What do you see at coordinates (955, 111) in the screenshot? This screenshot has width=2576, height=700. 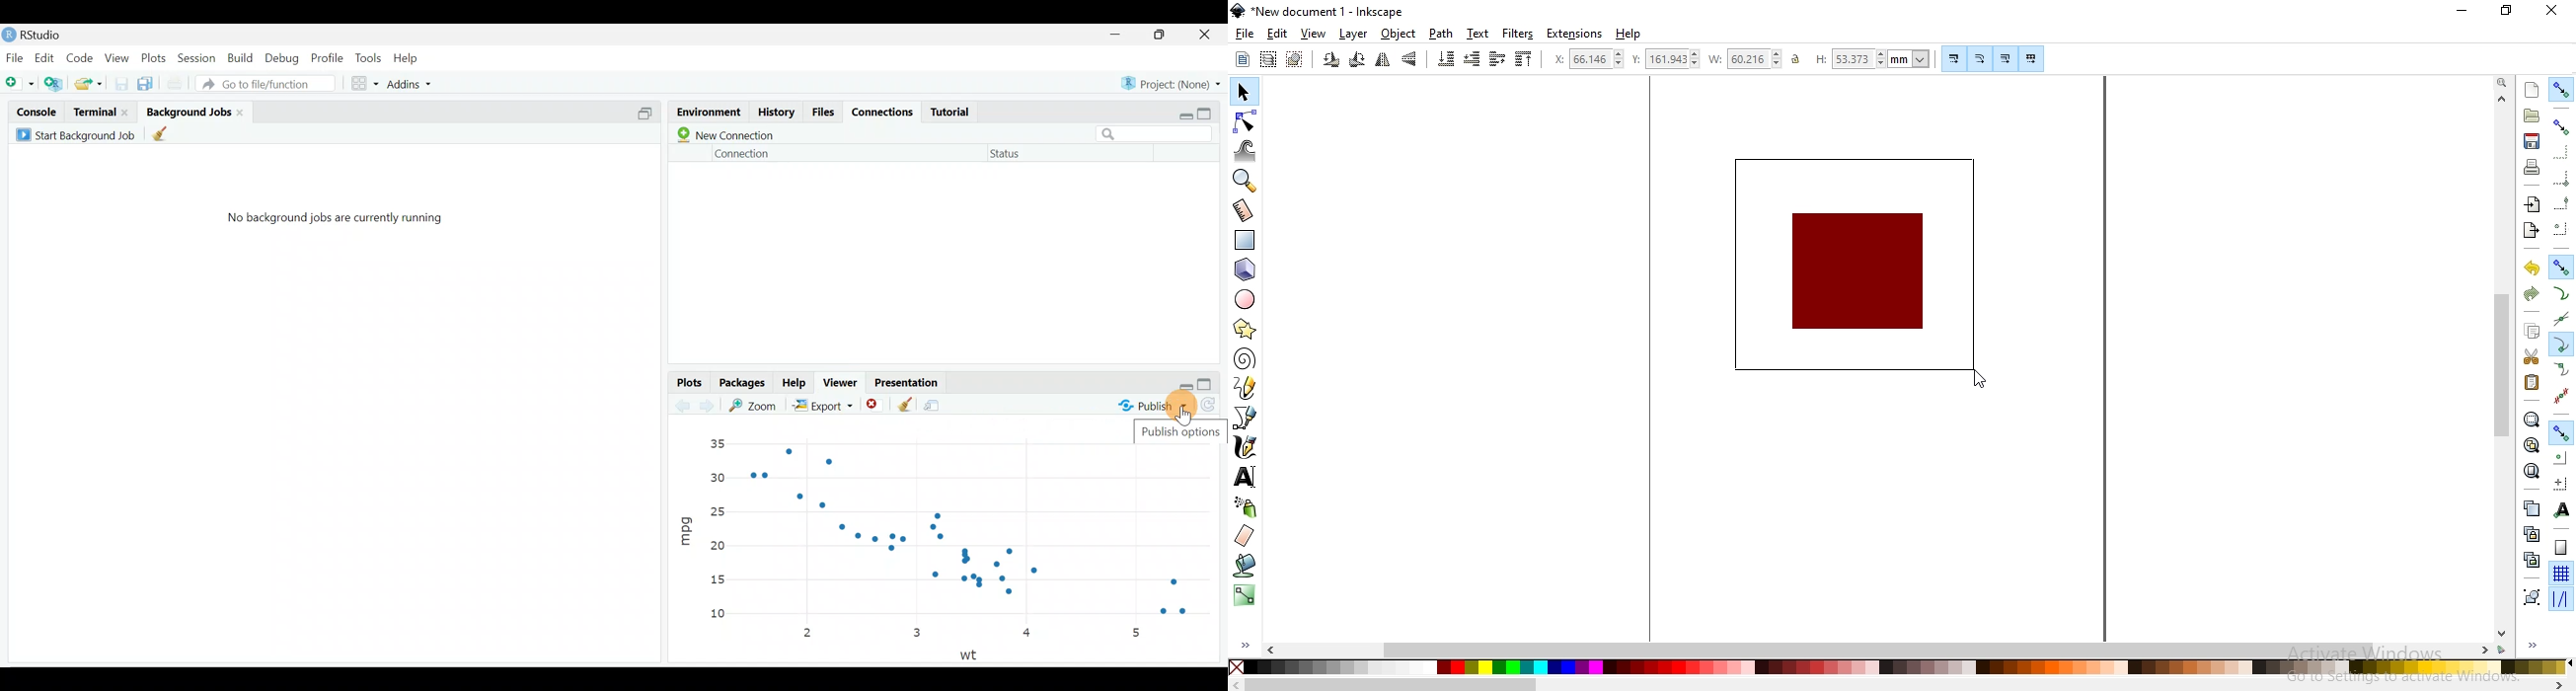 I see `Tutorial` at bounding box center [955, 111].